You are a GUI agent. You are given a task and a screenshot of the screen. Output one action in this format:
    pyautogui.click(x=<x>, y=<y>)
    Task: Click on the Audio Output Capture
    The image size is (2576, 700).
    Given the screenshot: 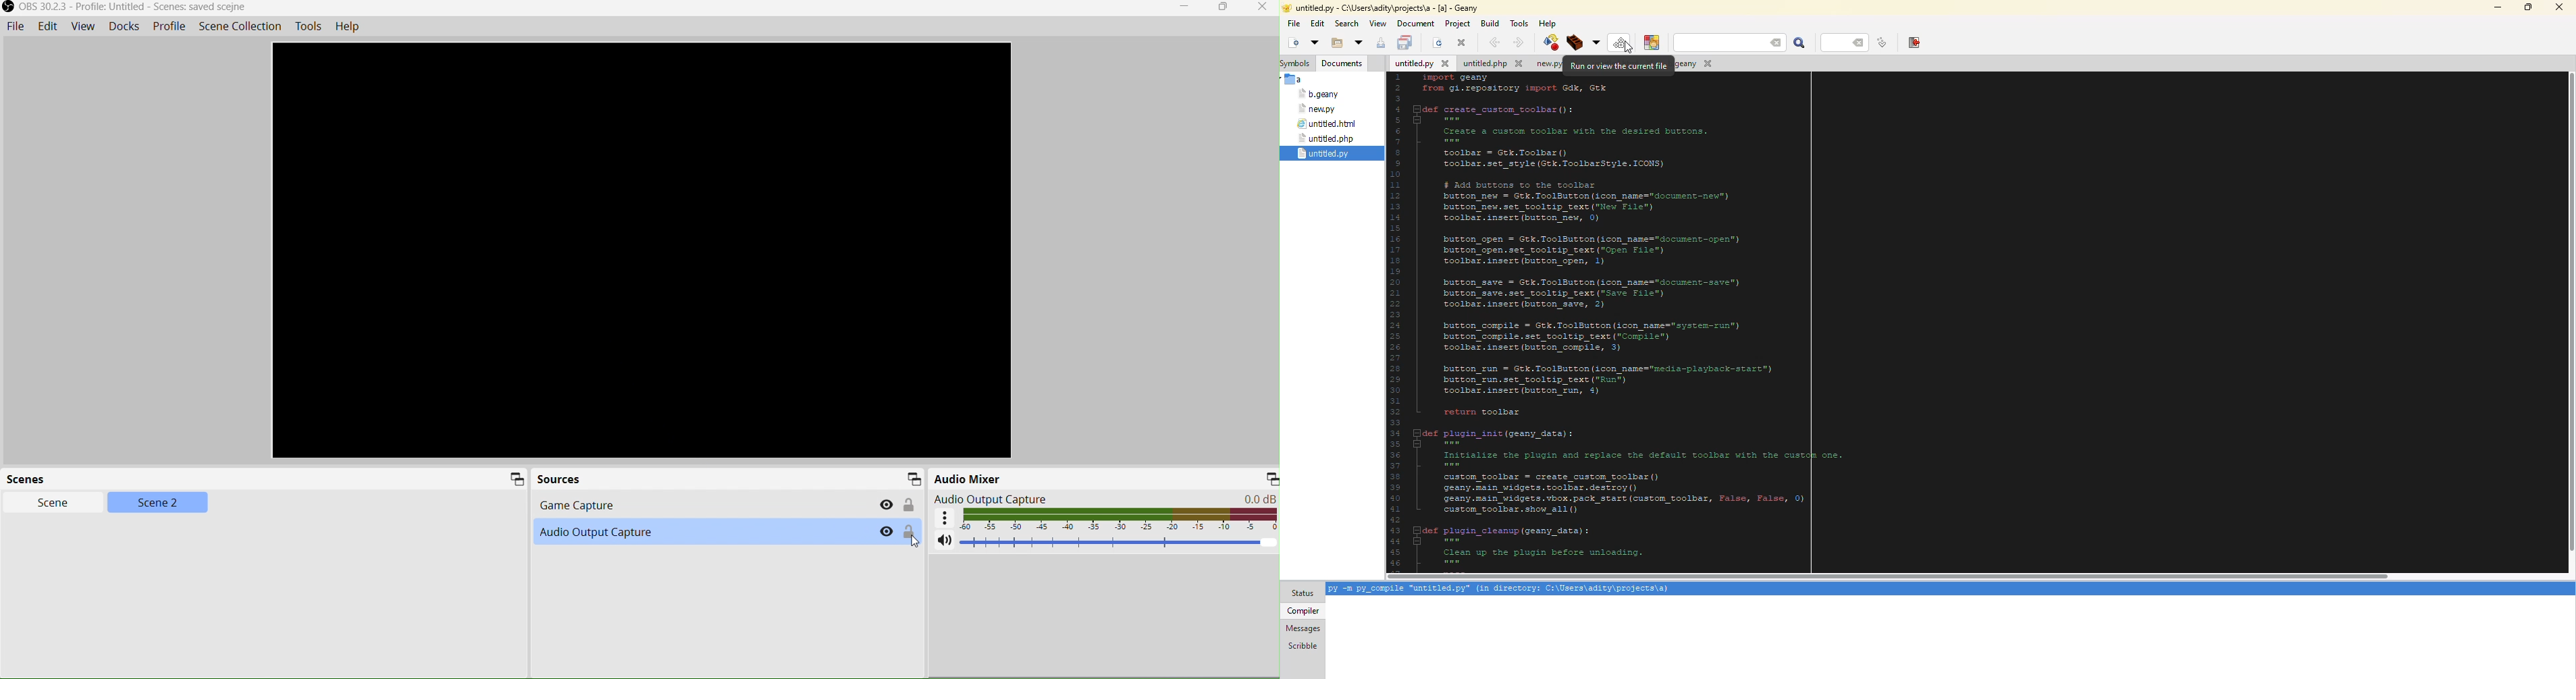 What is the action you would take?
    pyautogui.click(x=1002, y=497)
    